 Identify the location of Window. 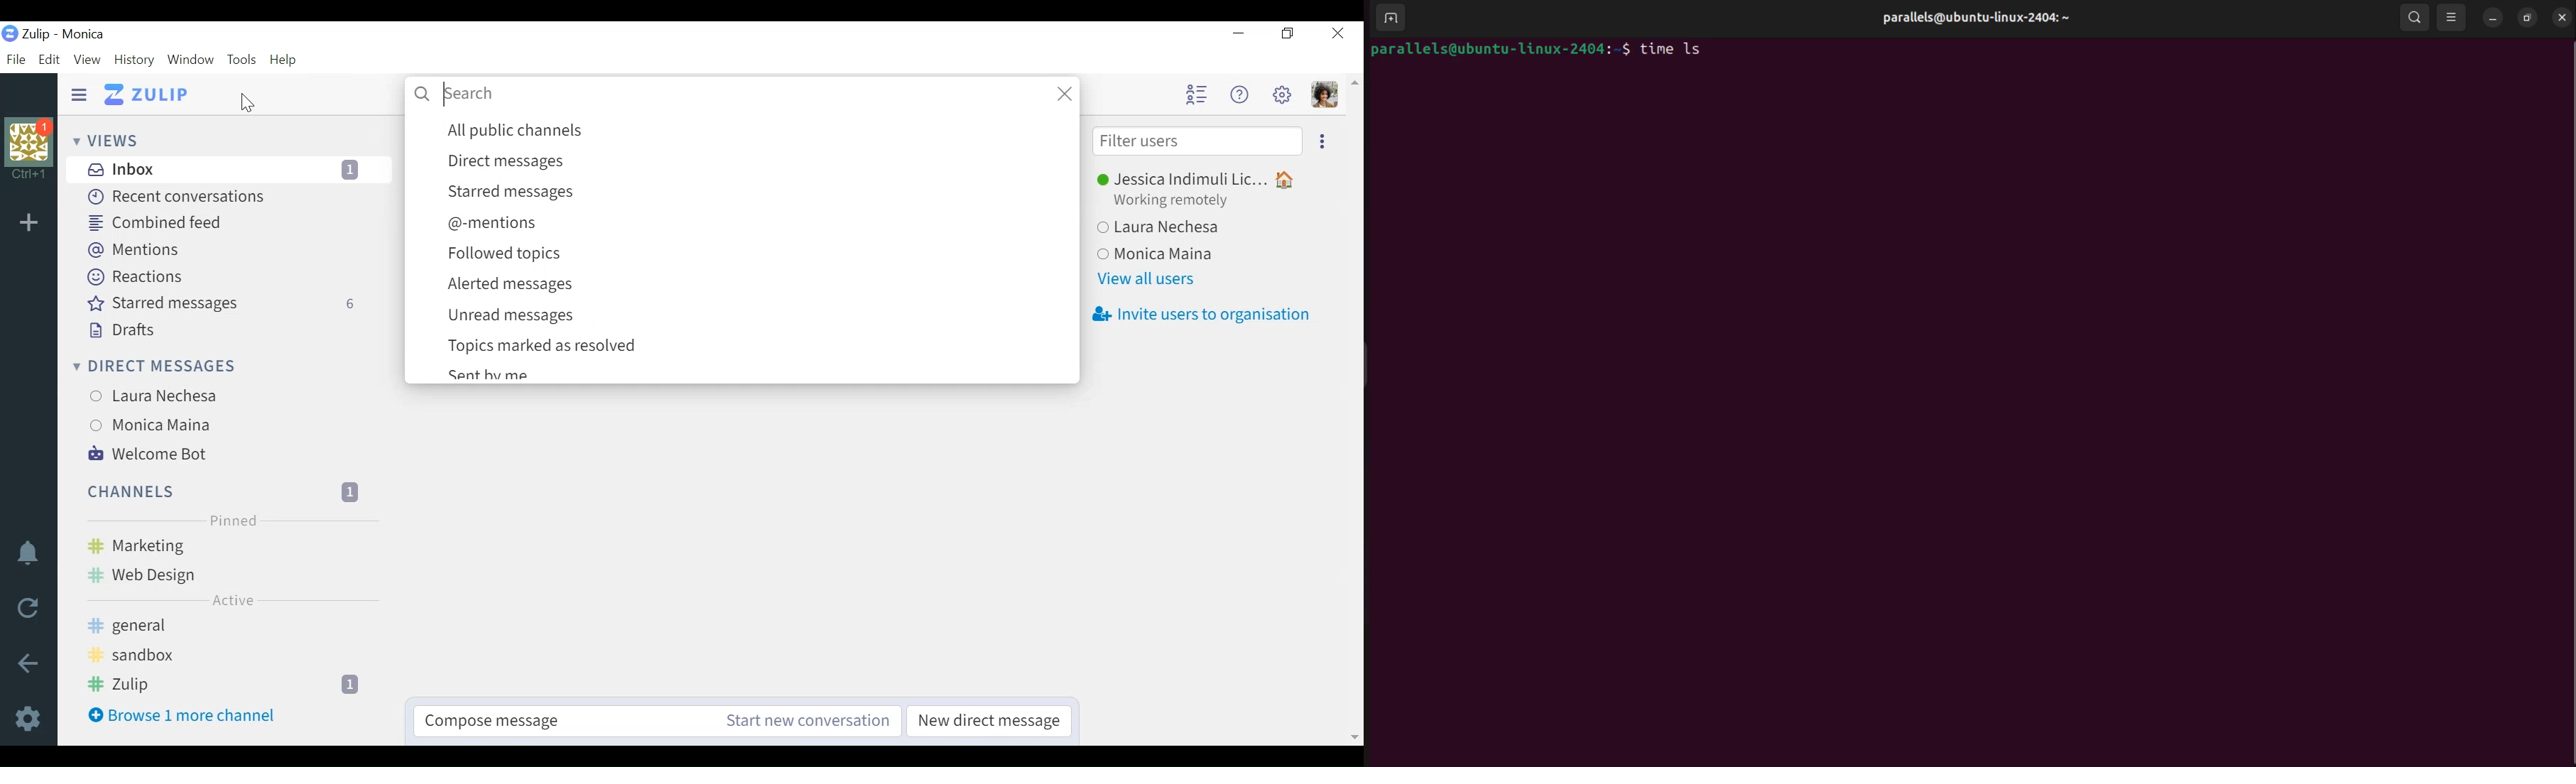
(192, 59).